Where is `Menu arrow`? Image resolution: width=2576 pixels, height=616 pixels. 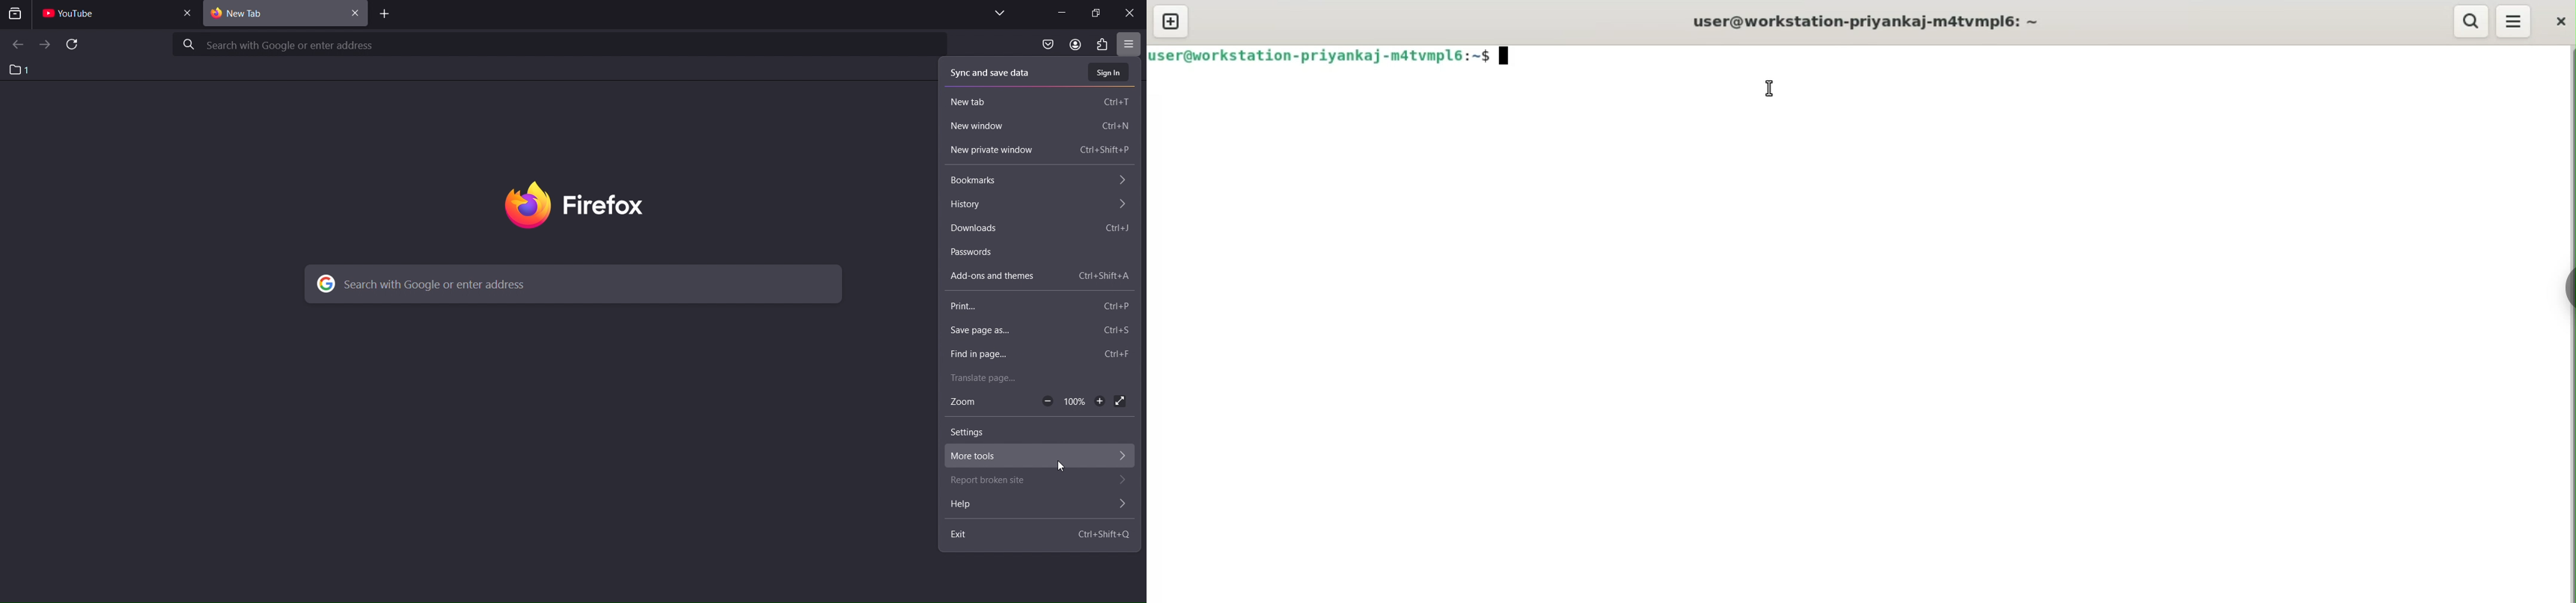
Menu arrow is located at coordinates (1122, 504).